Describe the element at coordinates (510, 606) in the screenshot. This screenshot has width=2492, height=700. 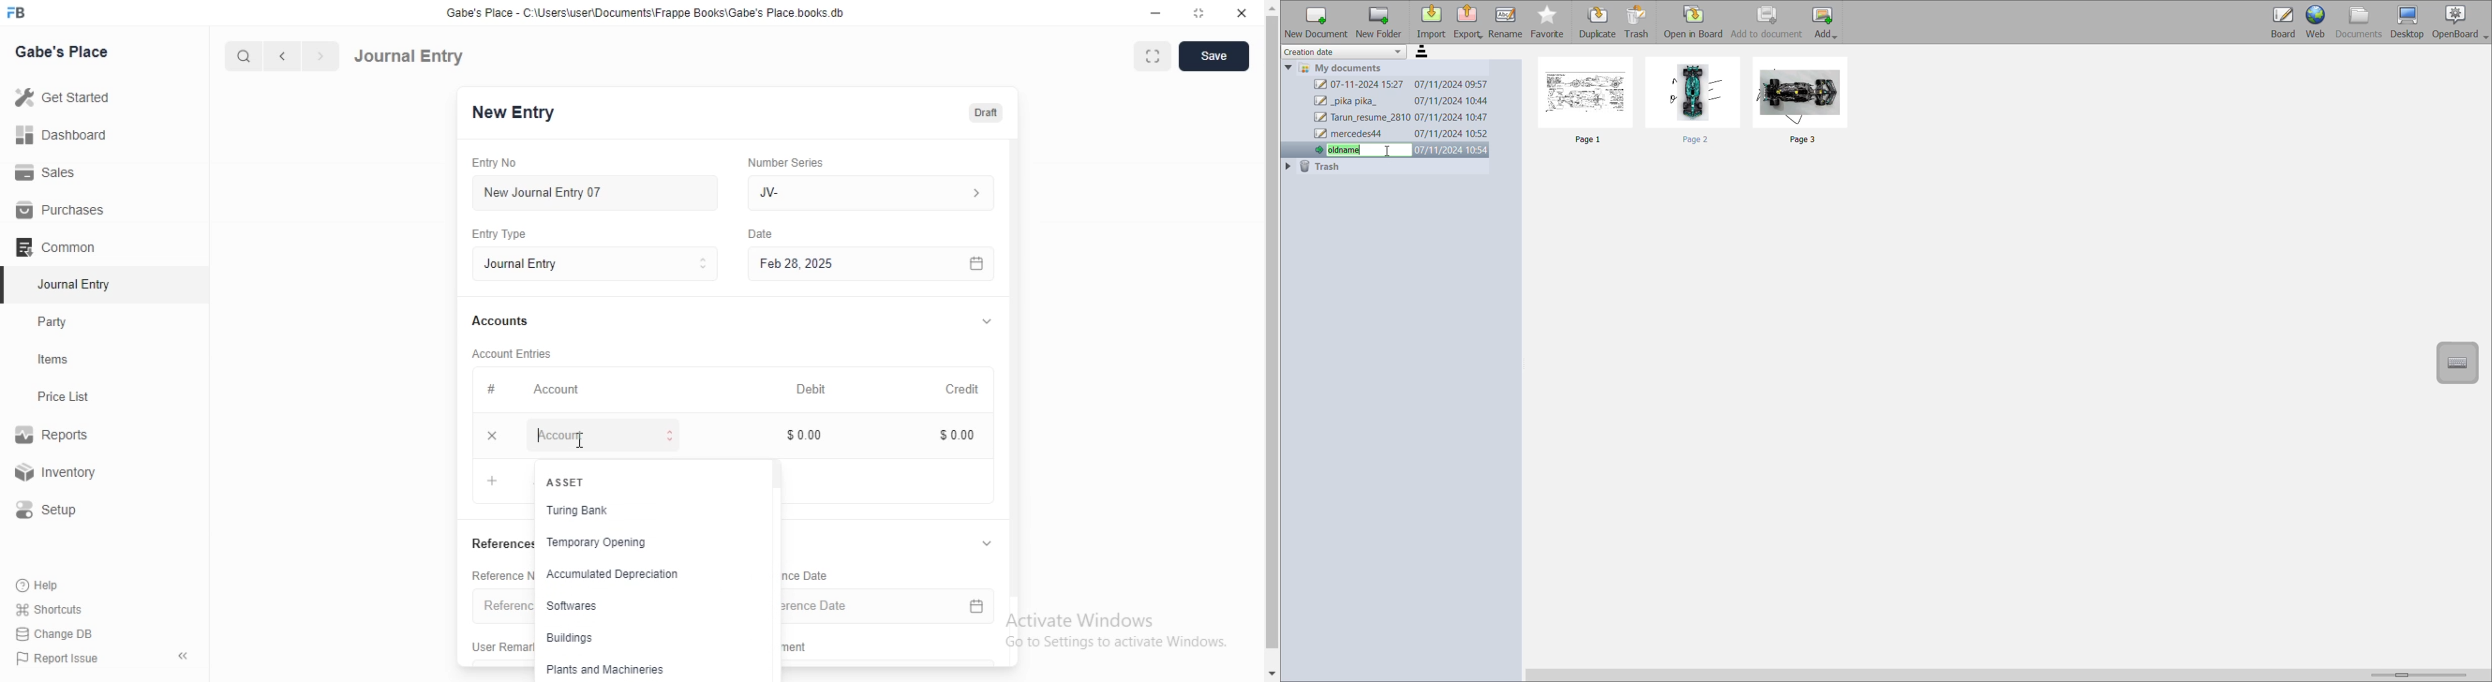
I see `Reference` at that location.